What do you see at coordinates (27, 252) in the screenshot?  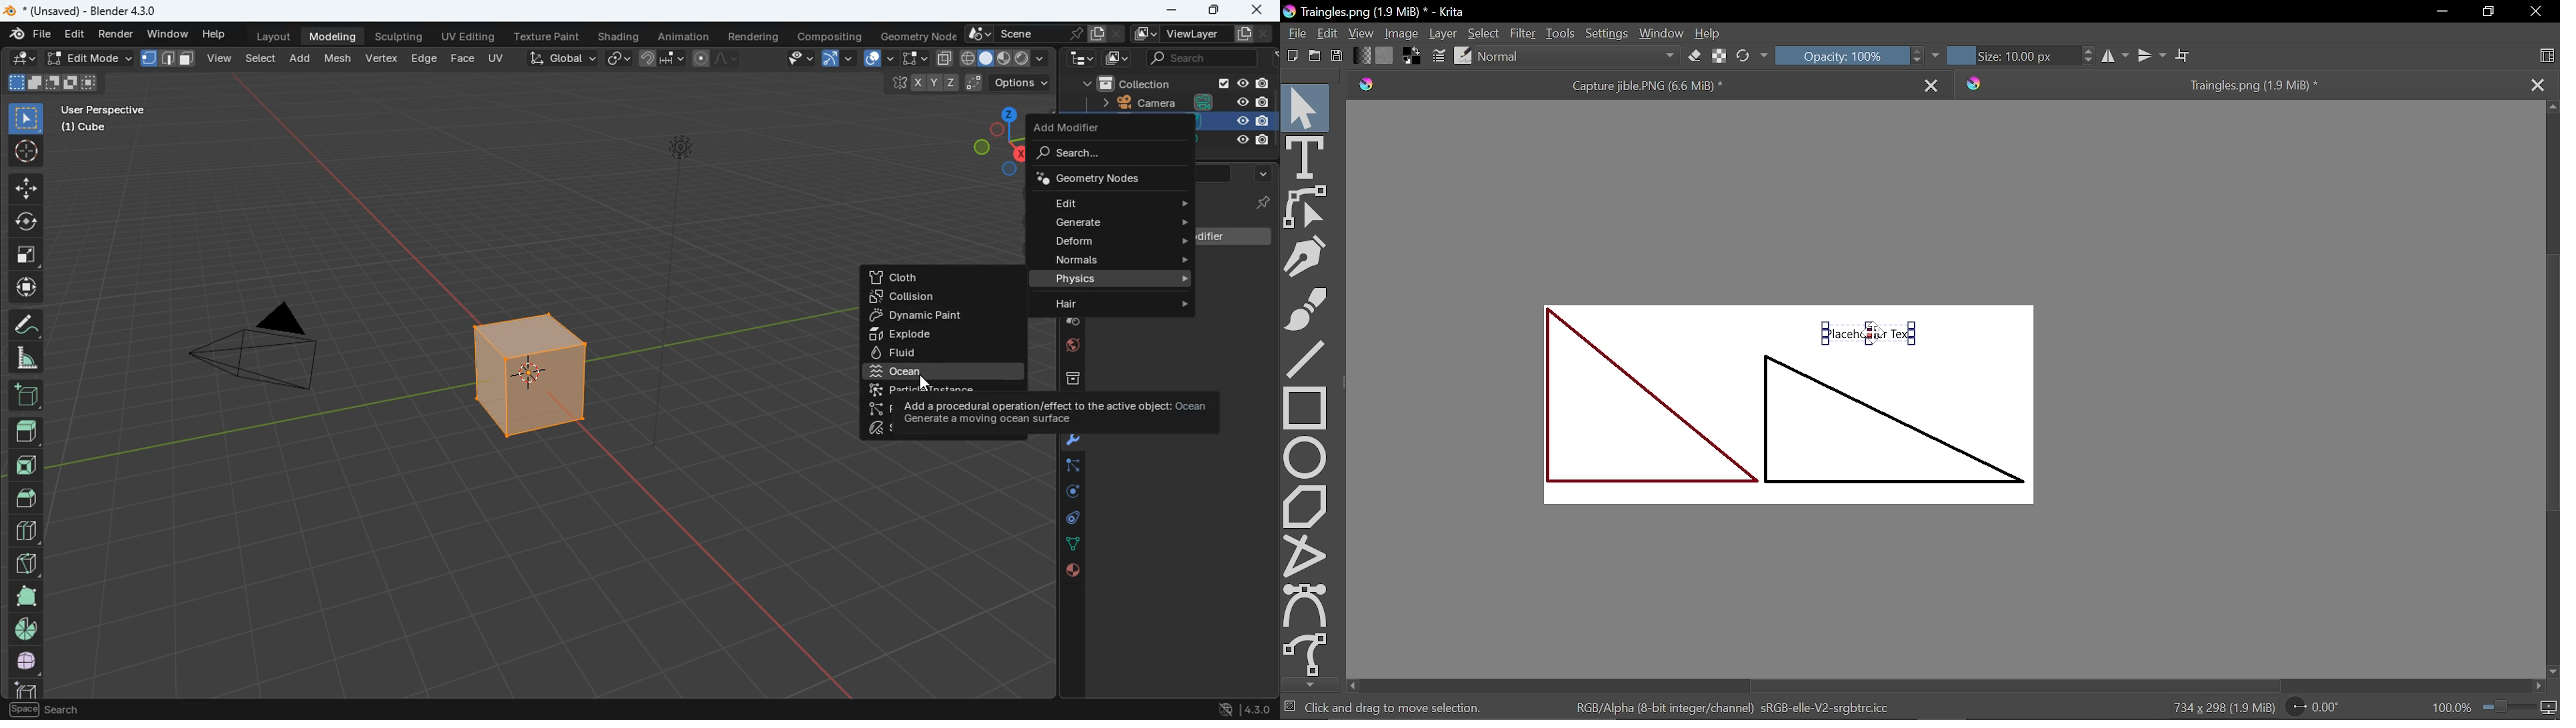 I see `fullscreen` at bounding box center [27, 252].